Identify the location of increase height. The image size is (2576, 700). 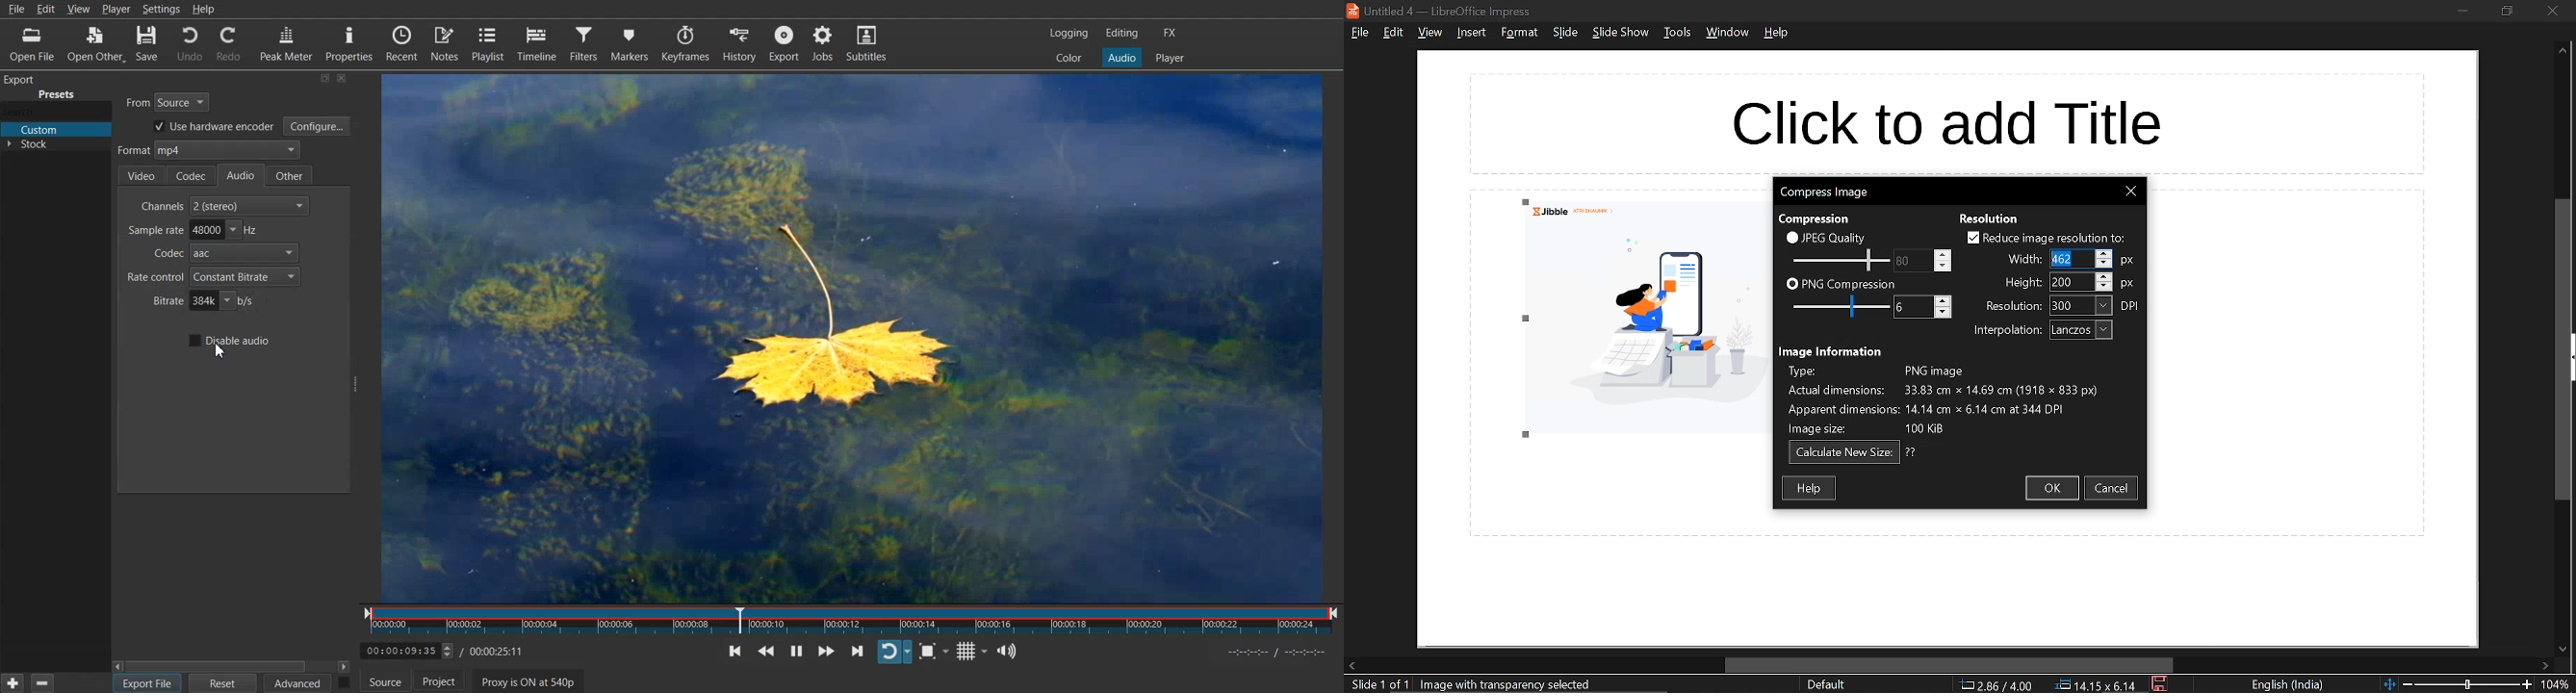
(2103, 275).